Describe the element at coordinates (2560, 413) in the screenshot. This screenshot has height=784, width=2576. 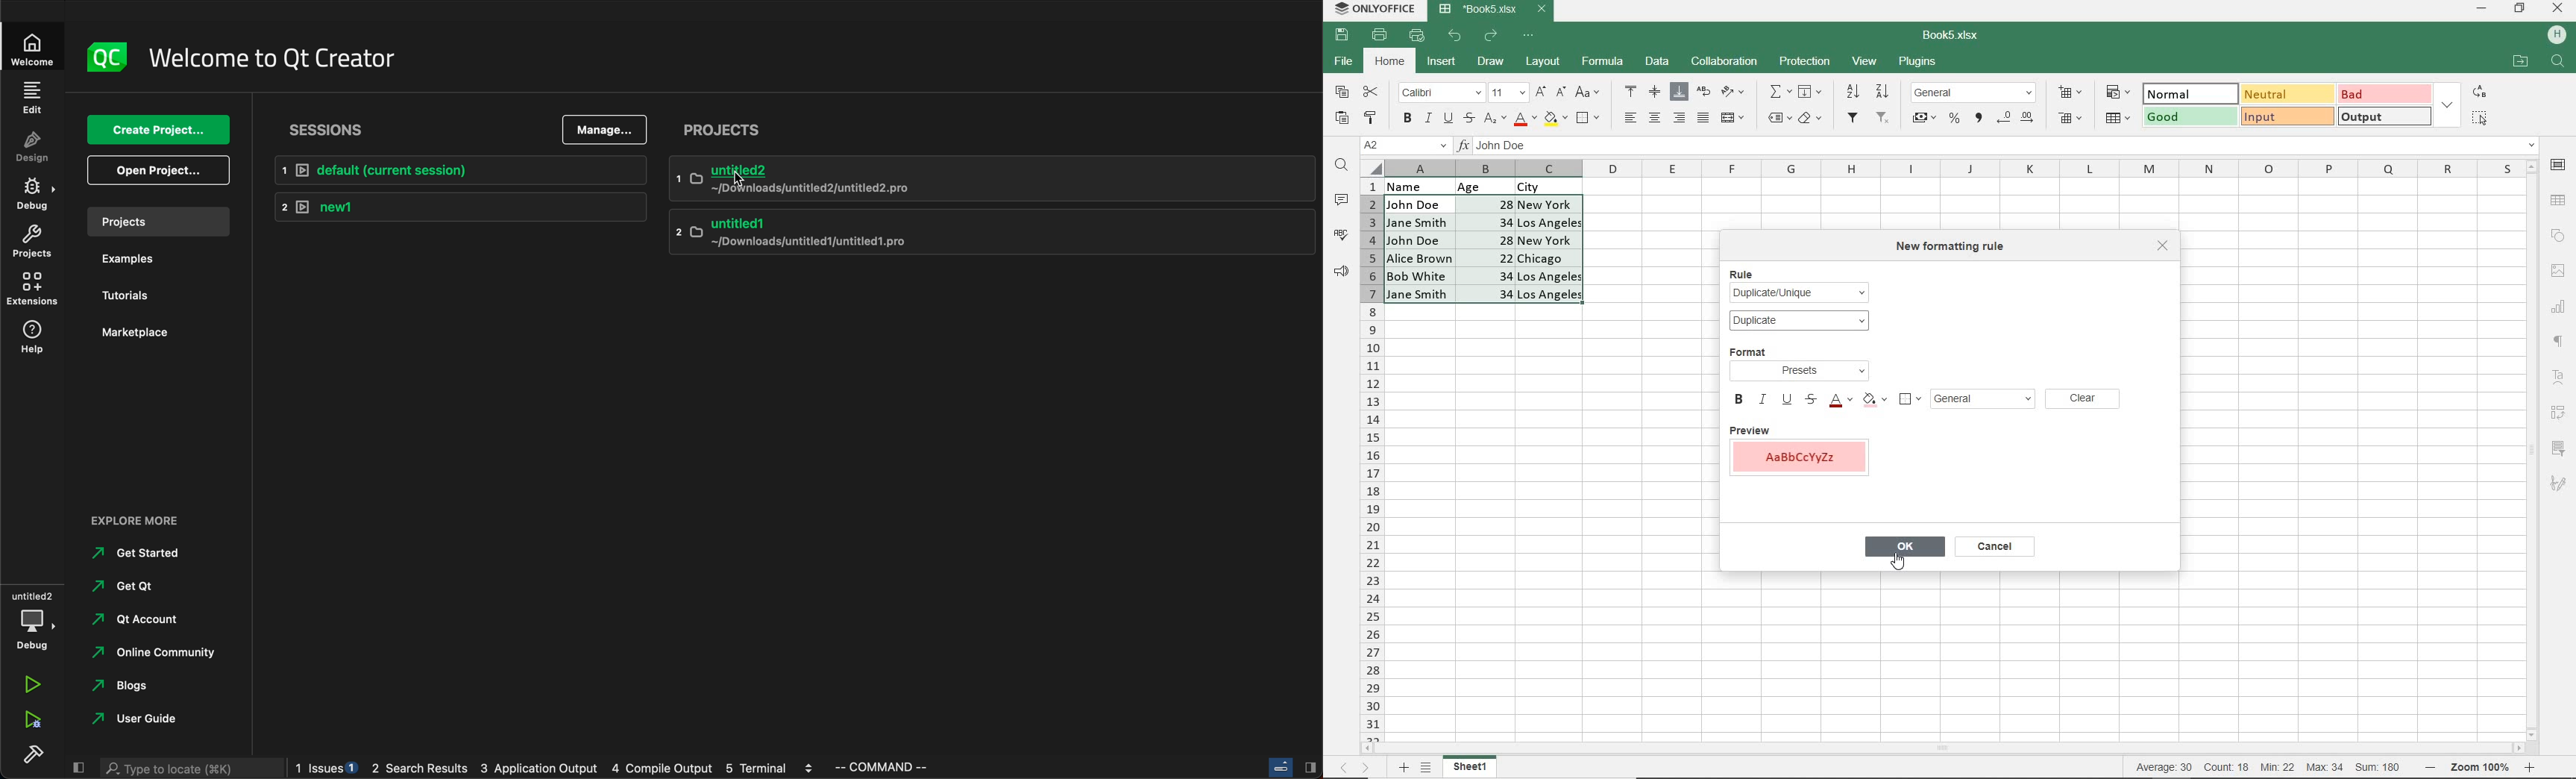
I see `PIVOT TABLE` at that location.